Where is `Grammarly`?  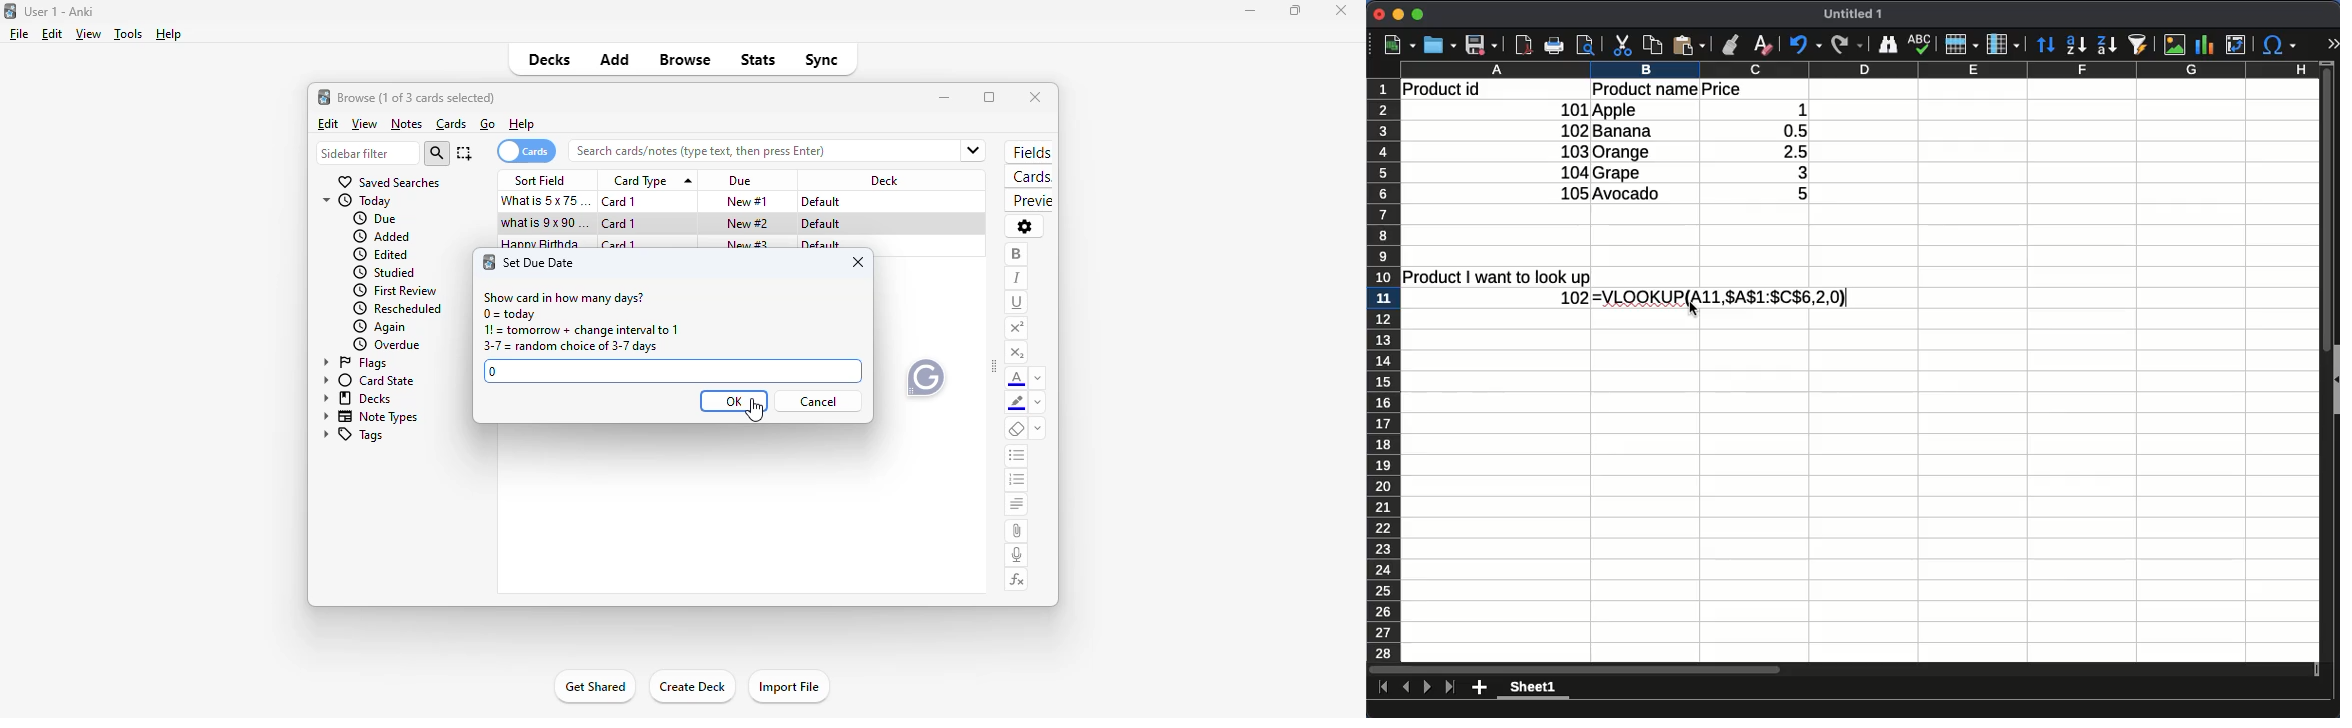
Grammarly is located at coordinates (925, 376).